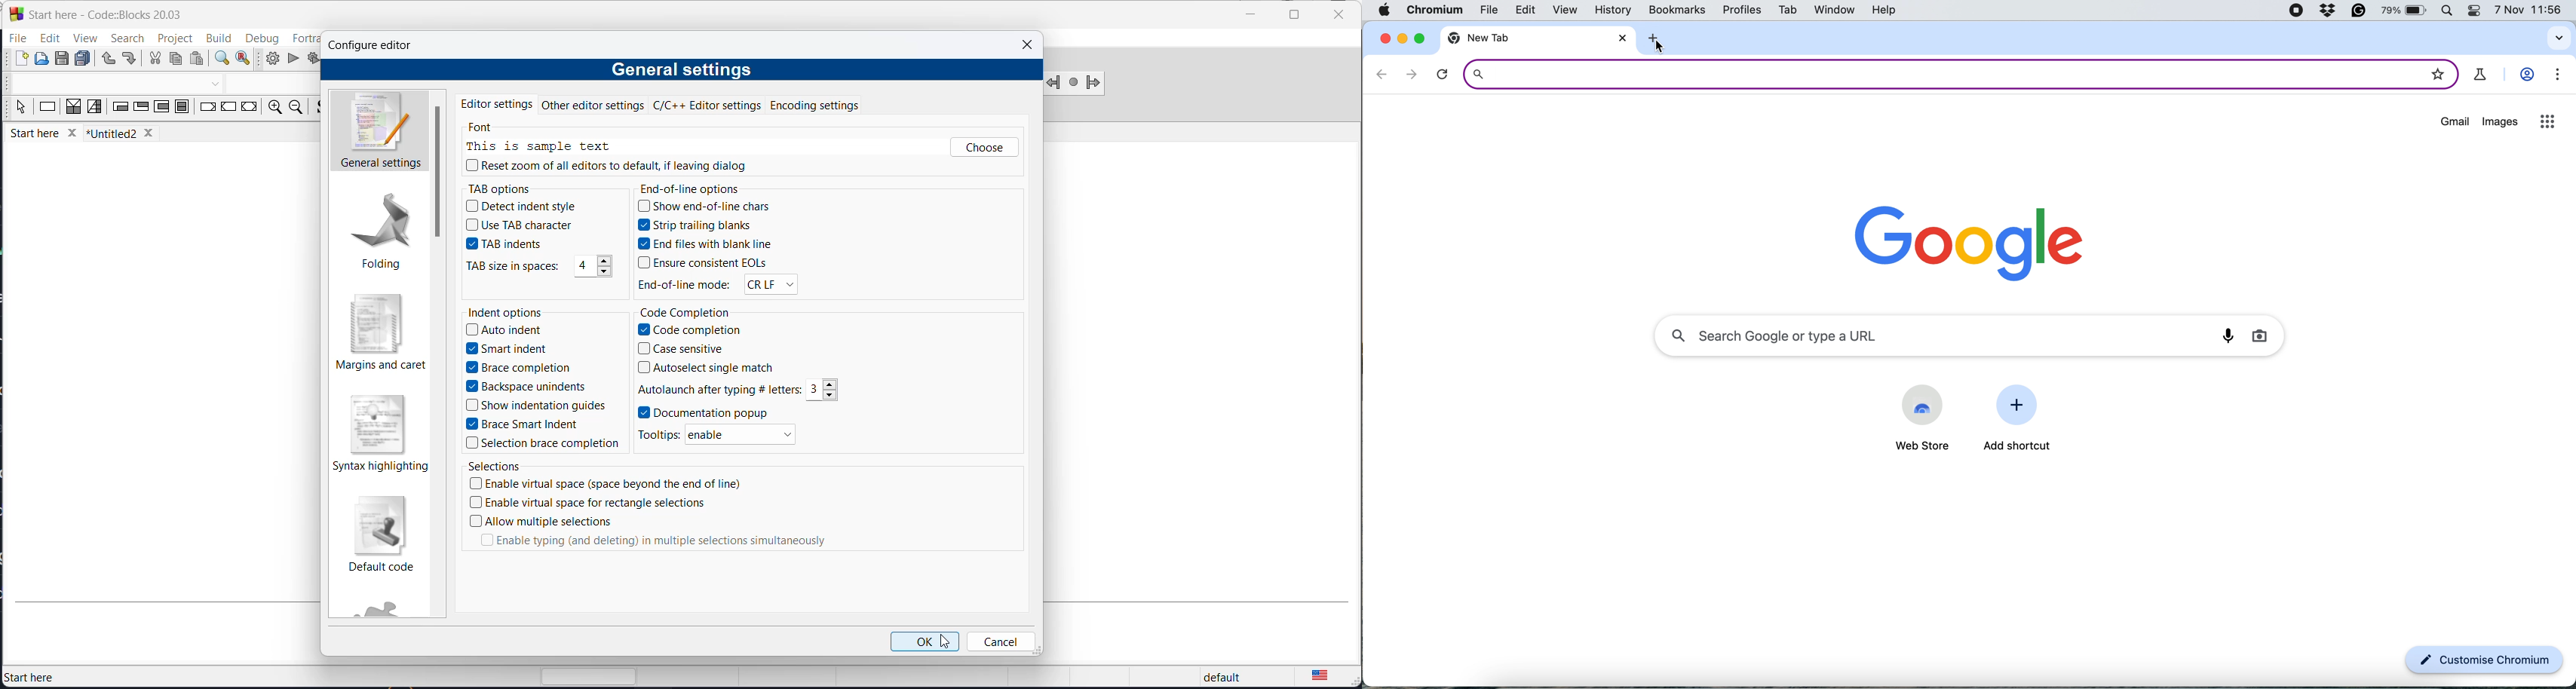  What do you see at coordinates (533, 424) in the screenshot?
I see `brace smart indent checkbox` at bounding box center [533, 424].